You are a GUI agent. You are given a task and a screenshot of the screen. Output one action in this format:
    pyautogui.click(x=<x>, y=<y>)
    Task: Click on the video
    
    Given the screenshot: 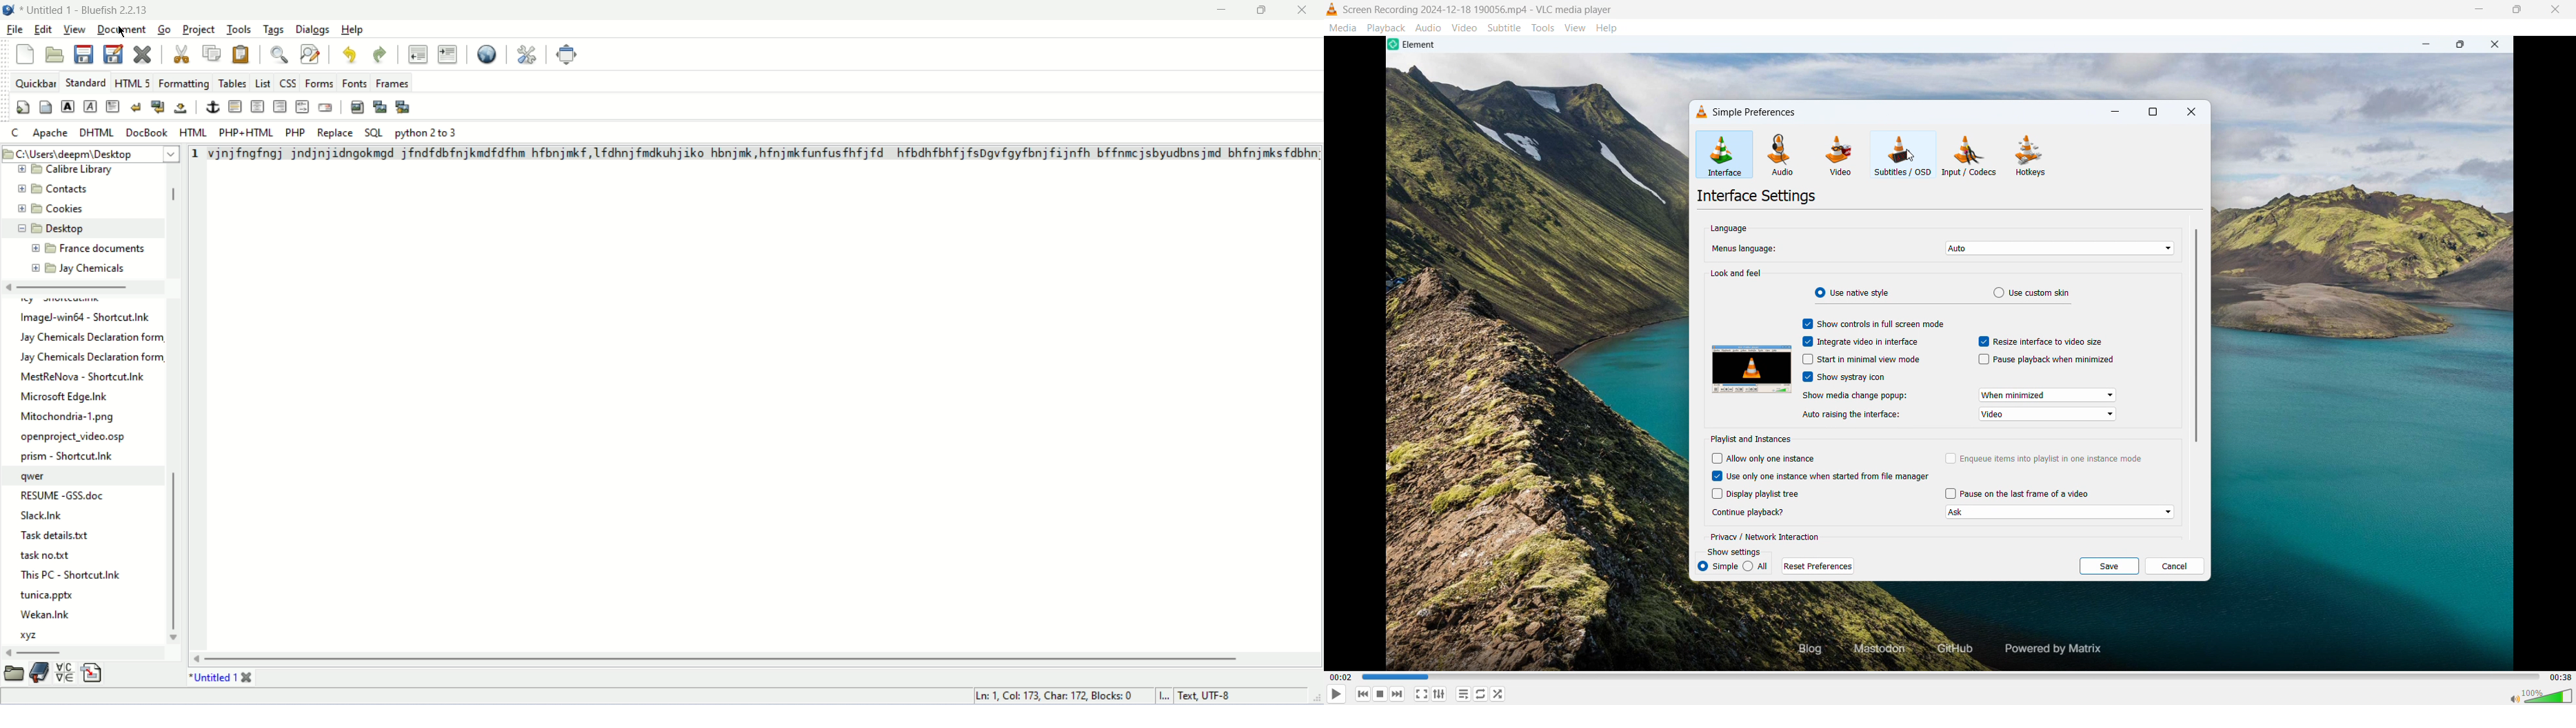 What is the action you would take?
    pyautogui.click(x=1839, y=157)
    